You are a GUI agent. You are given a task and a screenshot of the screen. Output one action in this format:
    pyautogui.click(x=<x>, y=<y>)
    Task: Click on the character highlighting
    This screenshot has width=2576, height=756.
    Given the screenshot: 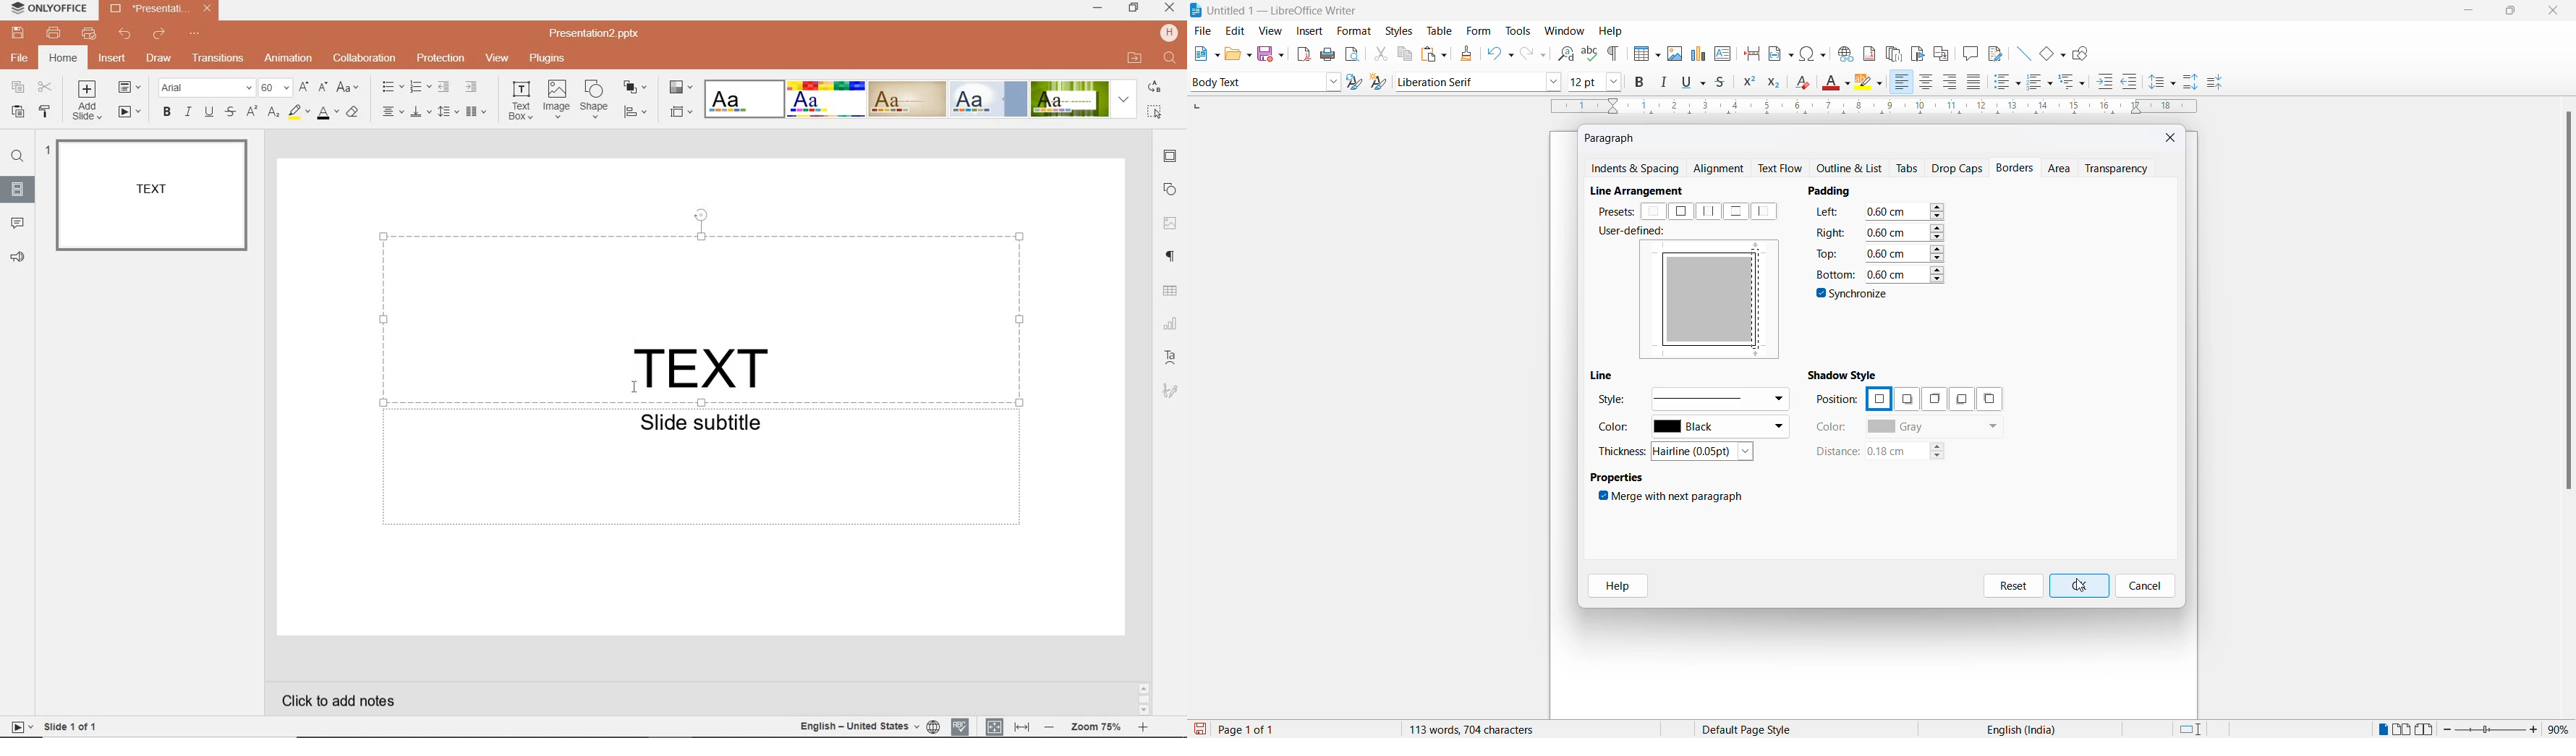 What is the action you would take?
    pyautogui.click(x=1872, y=83)
    